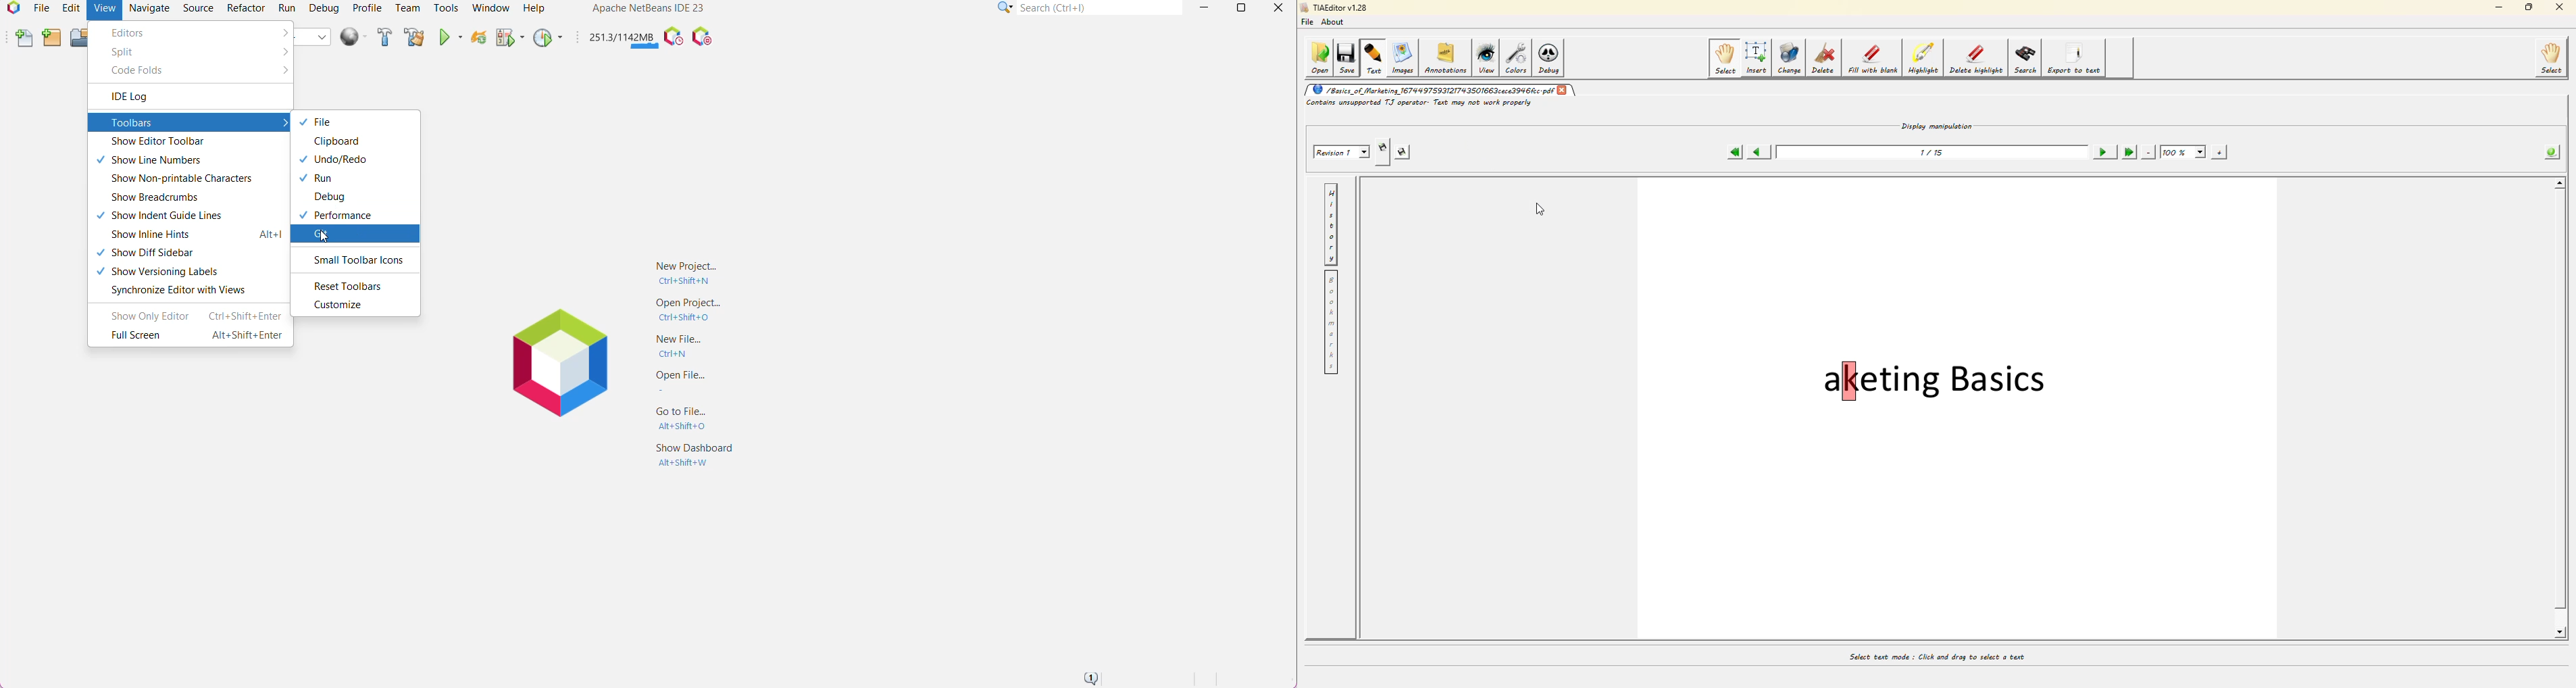  What do you see at coordinates (281, 32) in the screenshot?
I see `More options` at bounding box center [281, 32].